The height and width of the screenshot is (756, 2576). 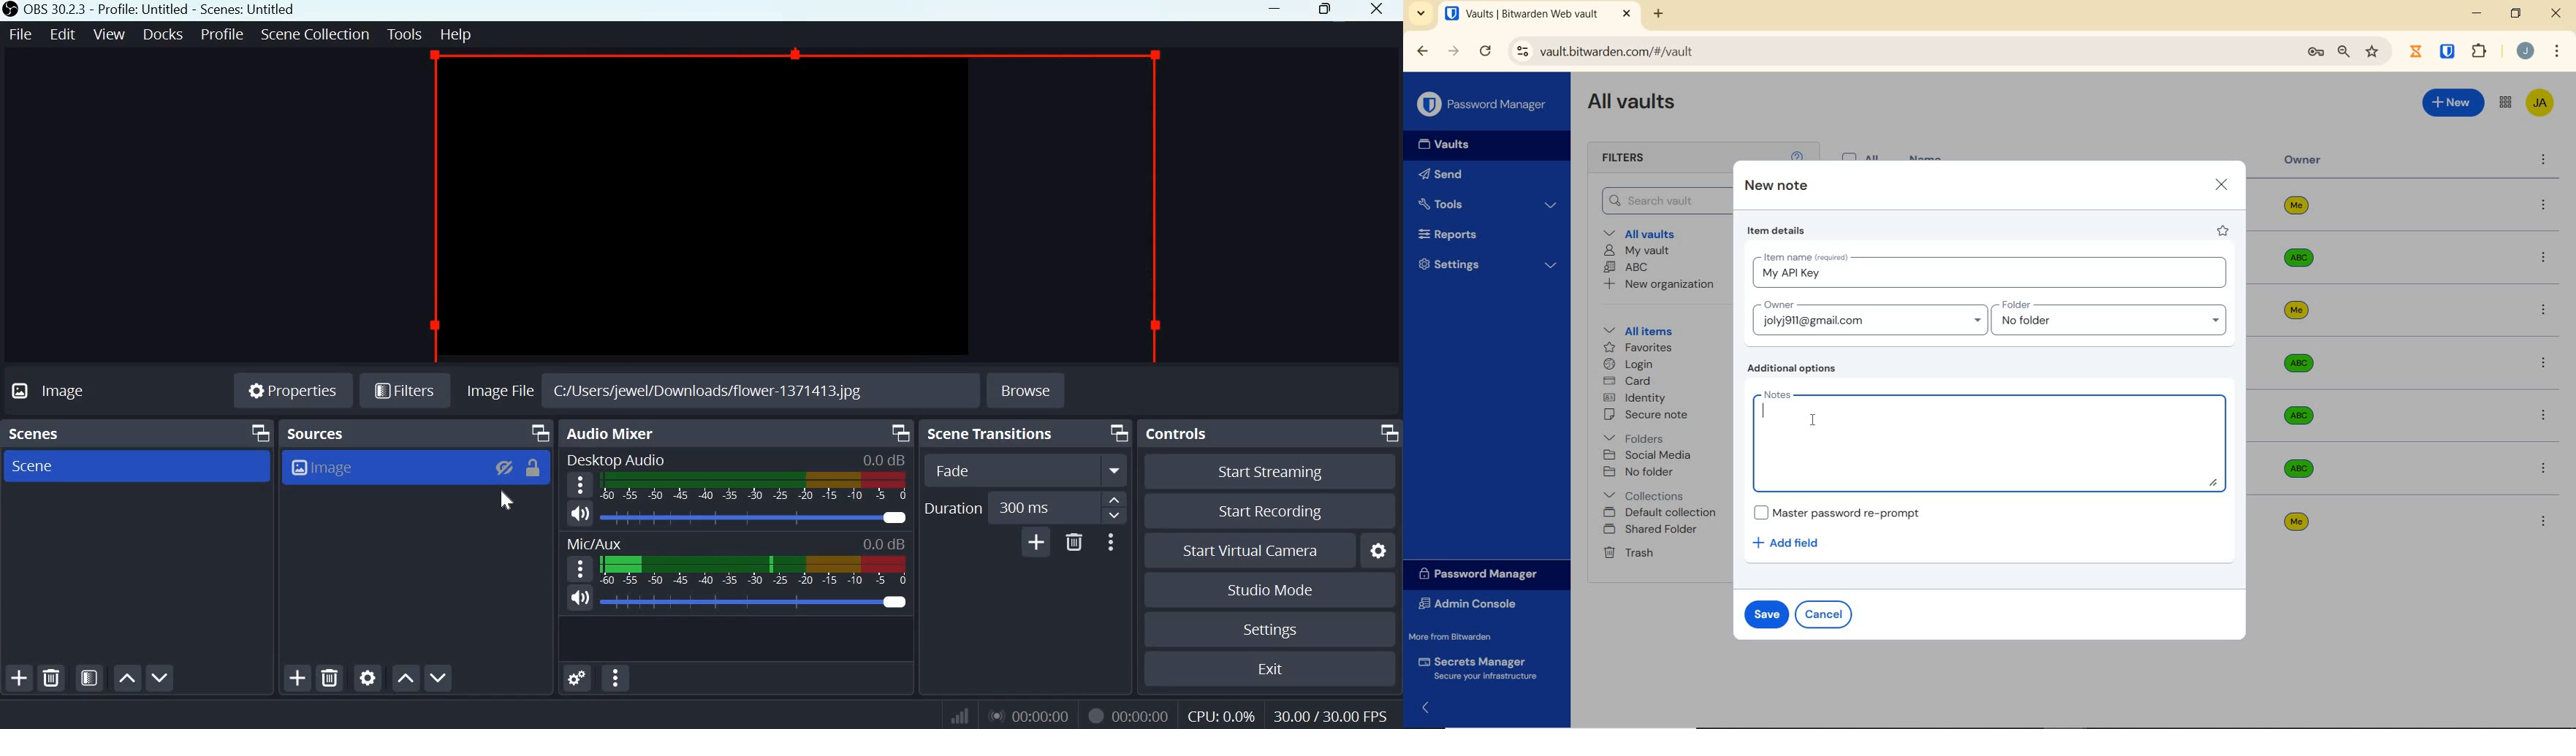 I want to click on Delete Transition , so click(x=1075, y=542).